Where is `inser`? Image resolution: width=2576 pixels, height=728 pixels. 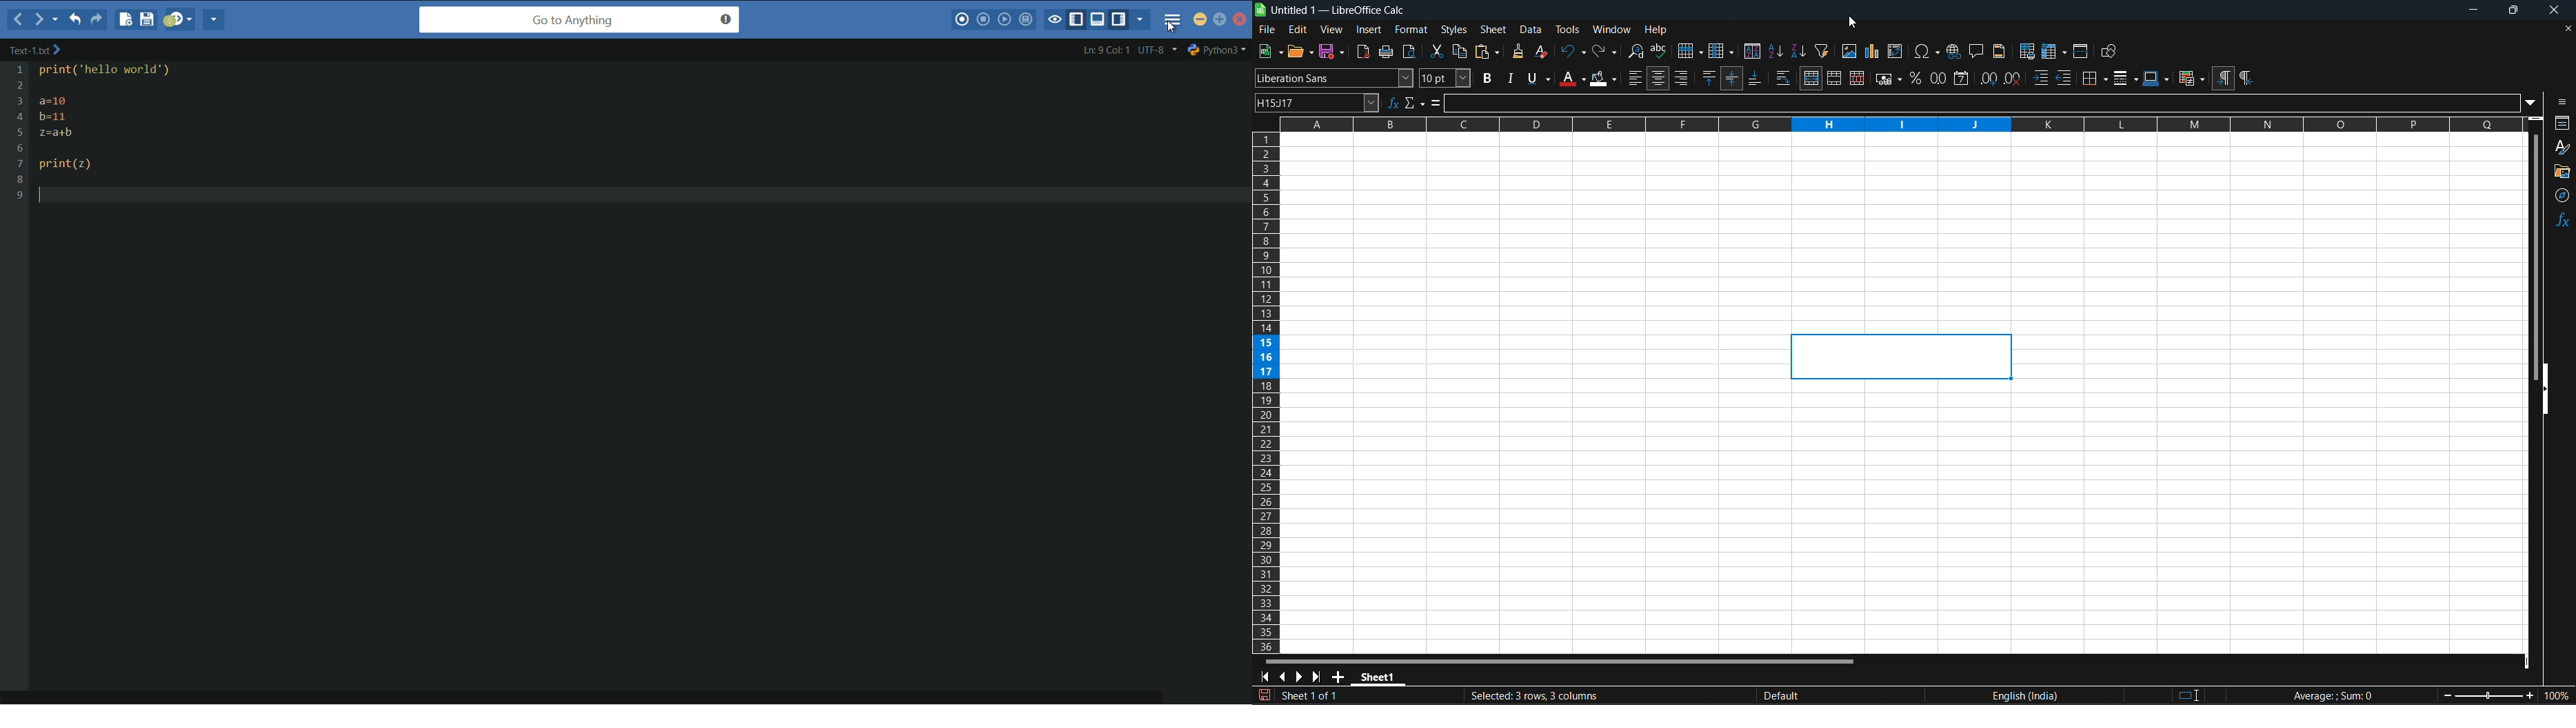
inser is located at coordinates (1369, 30).